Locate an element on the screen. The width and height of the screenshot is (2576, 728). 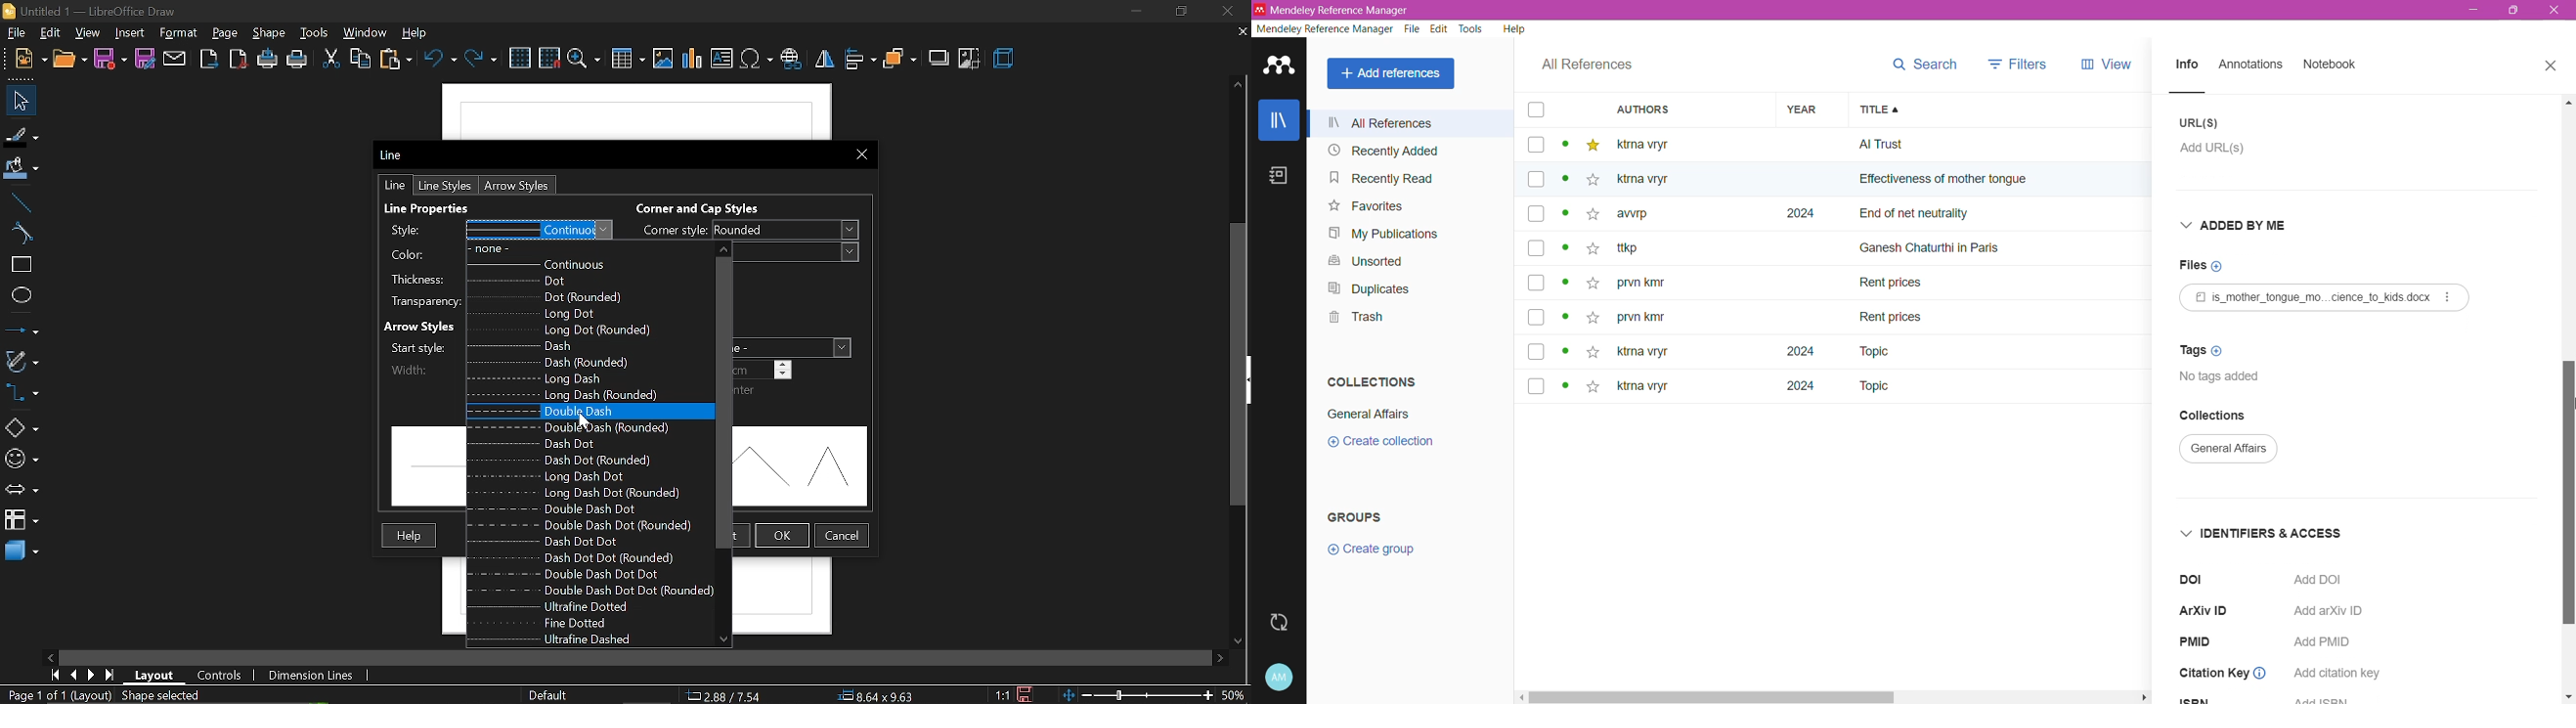
arrows is located at coordinates (22, 490).